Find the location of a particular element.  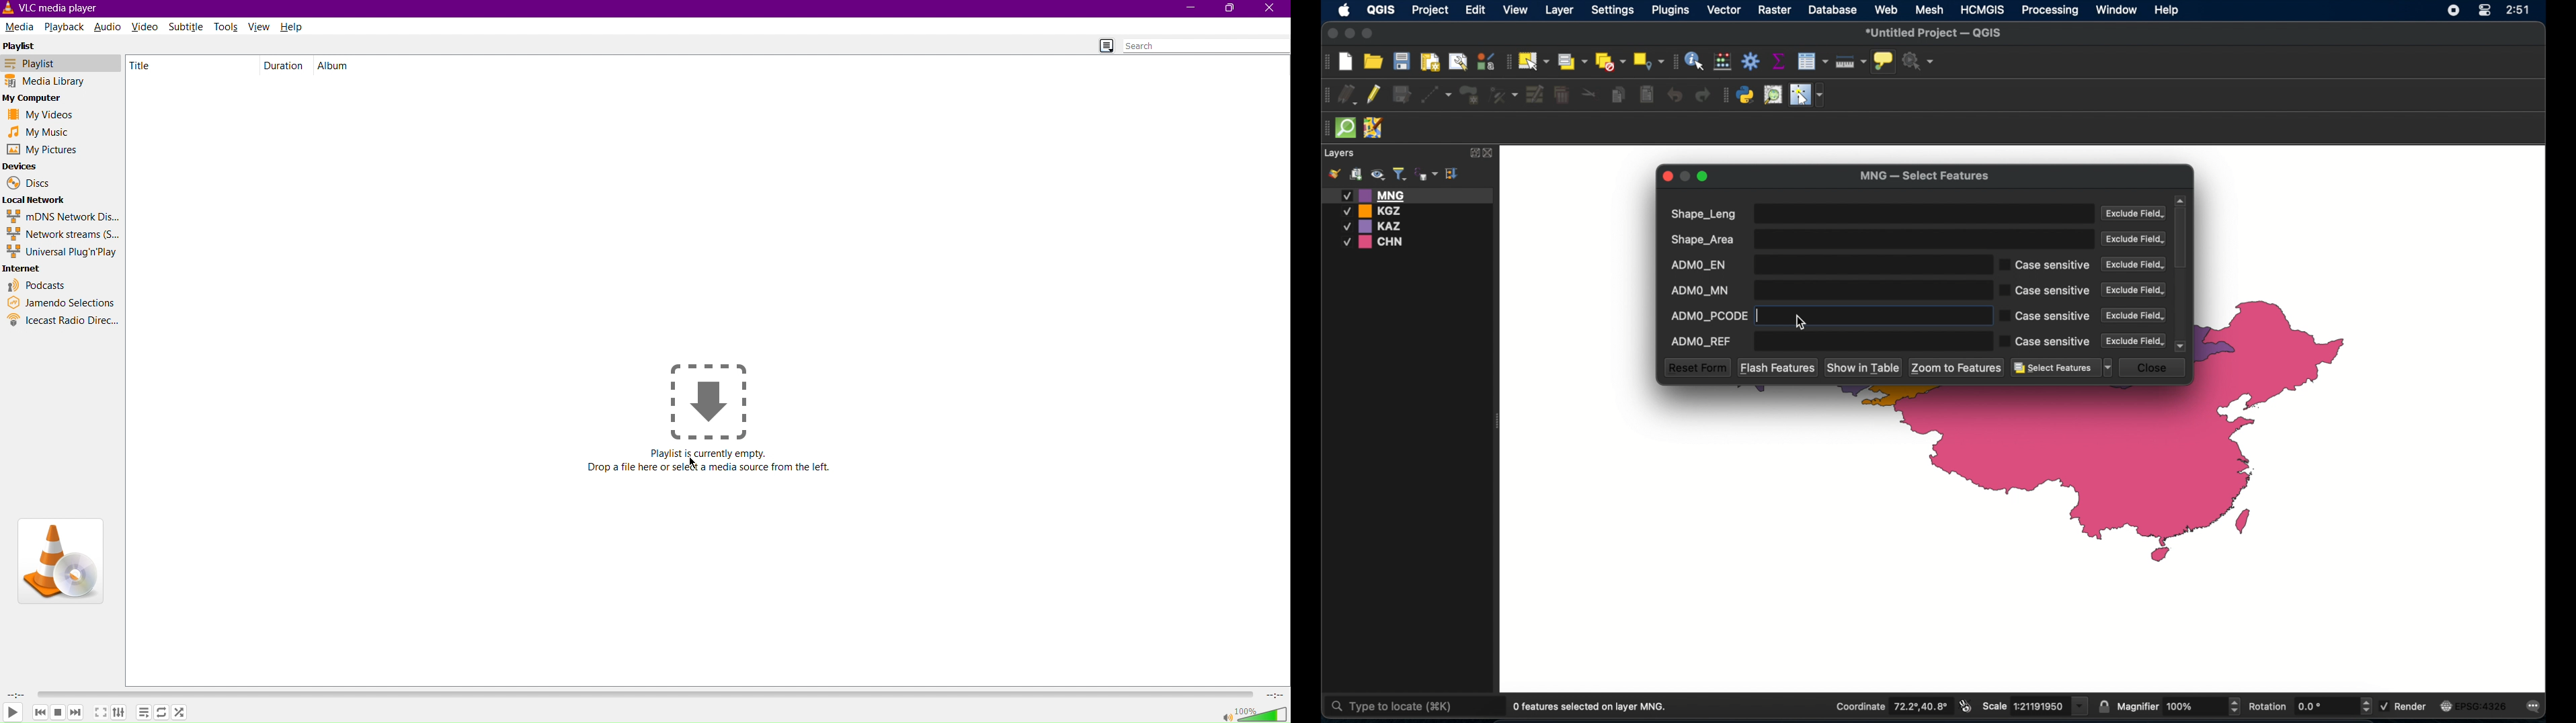

save edits is located at coordinates (1404, 95).